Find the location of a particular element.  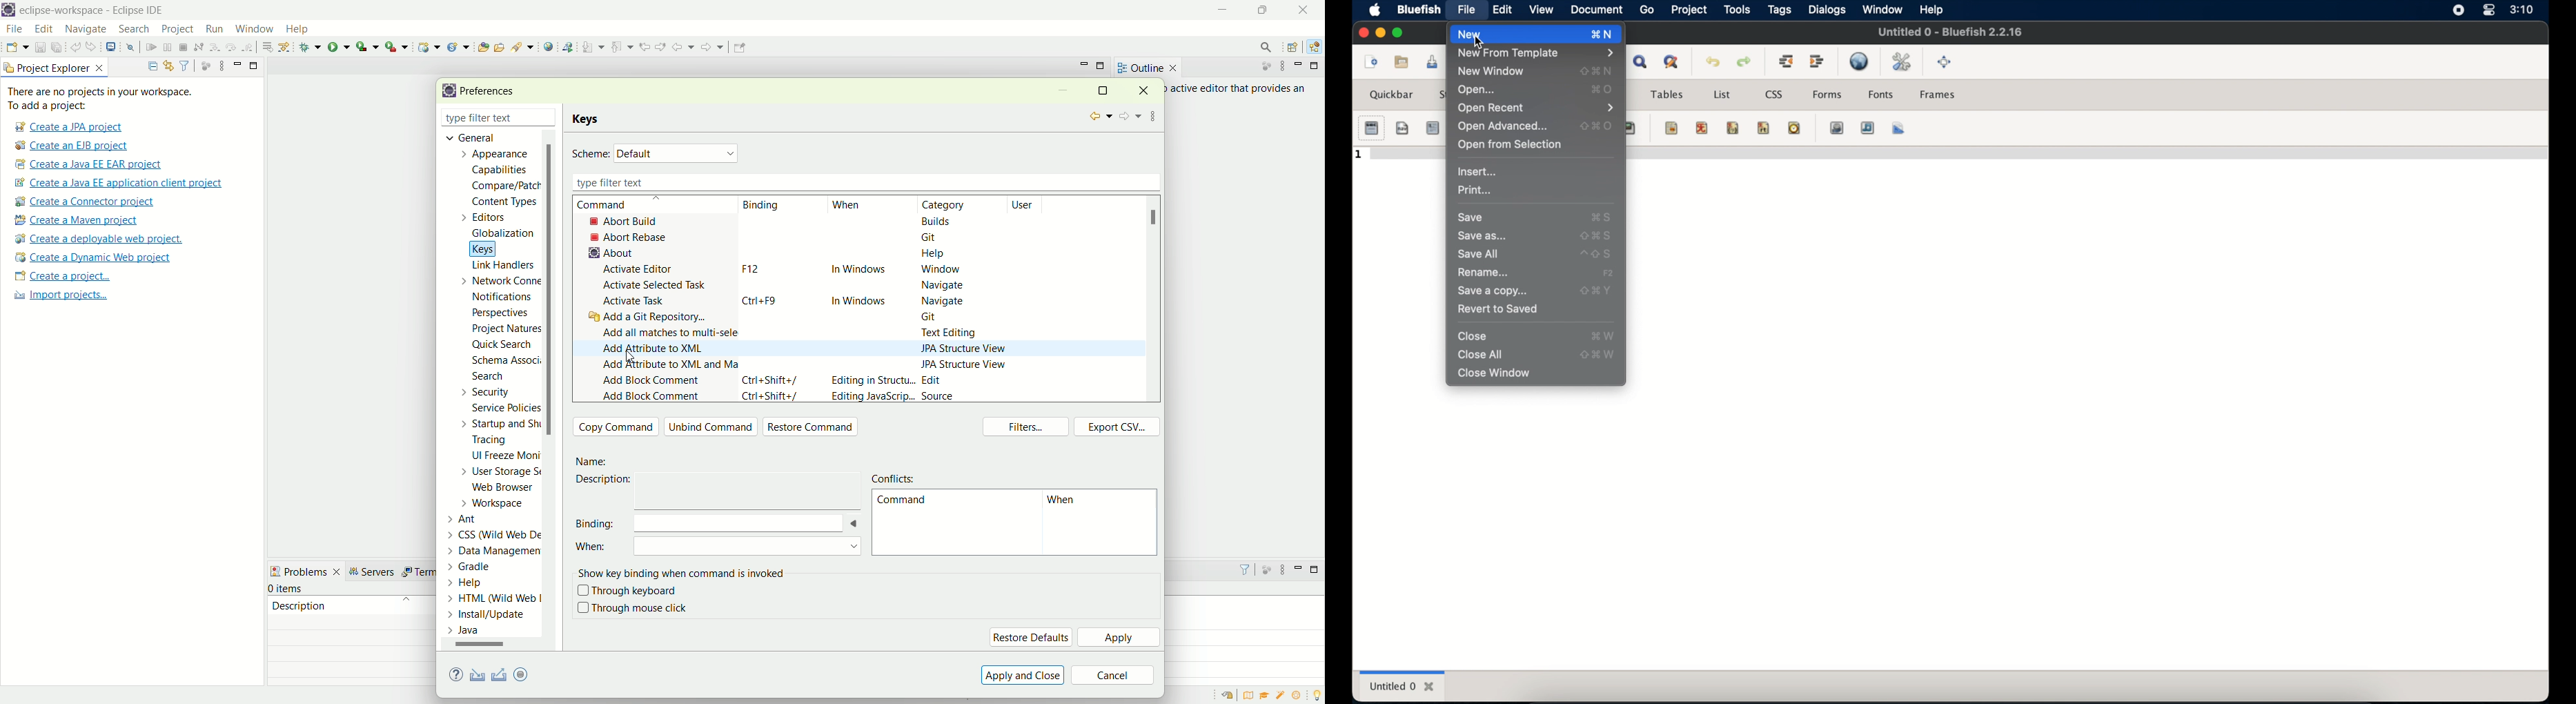

help is located at coordinates (1932, 10).